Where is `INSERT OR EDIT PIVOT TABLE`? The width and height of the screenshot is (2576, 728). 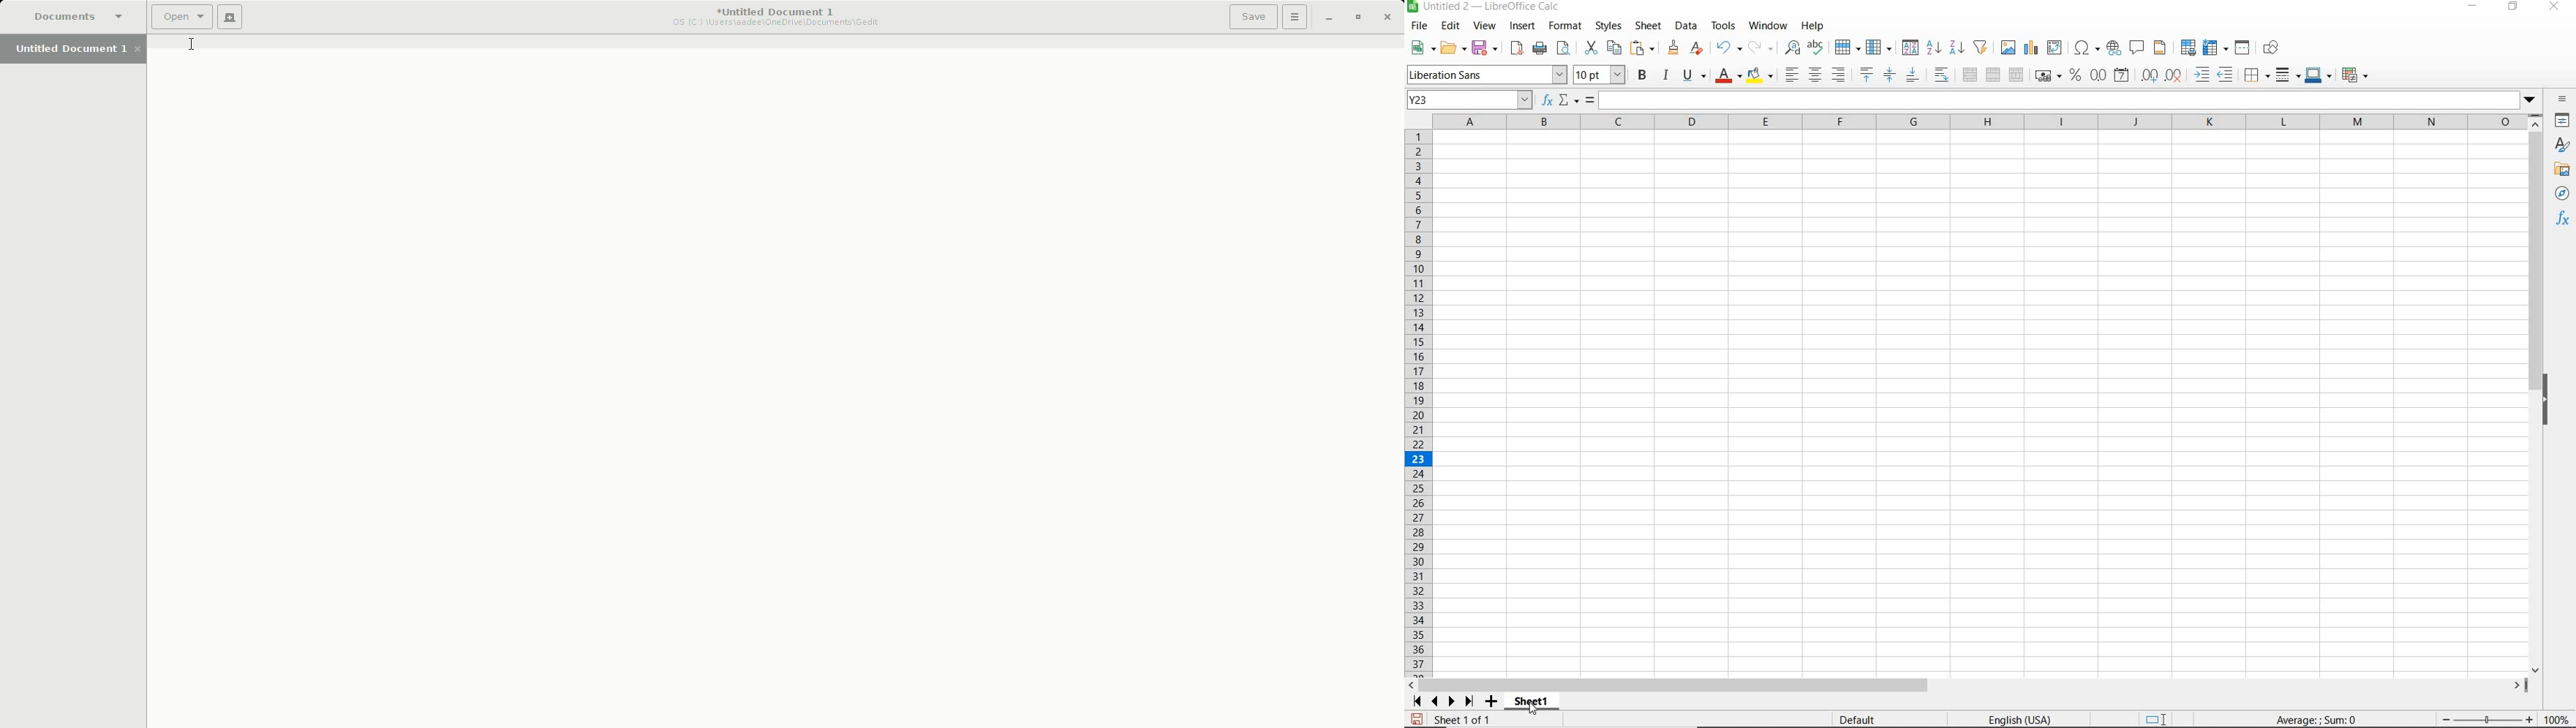 INSERT OR EDIT PIVOT TABLE is located at coordinates (2055, 47).